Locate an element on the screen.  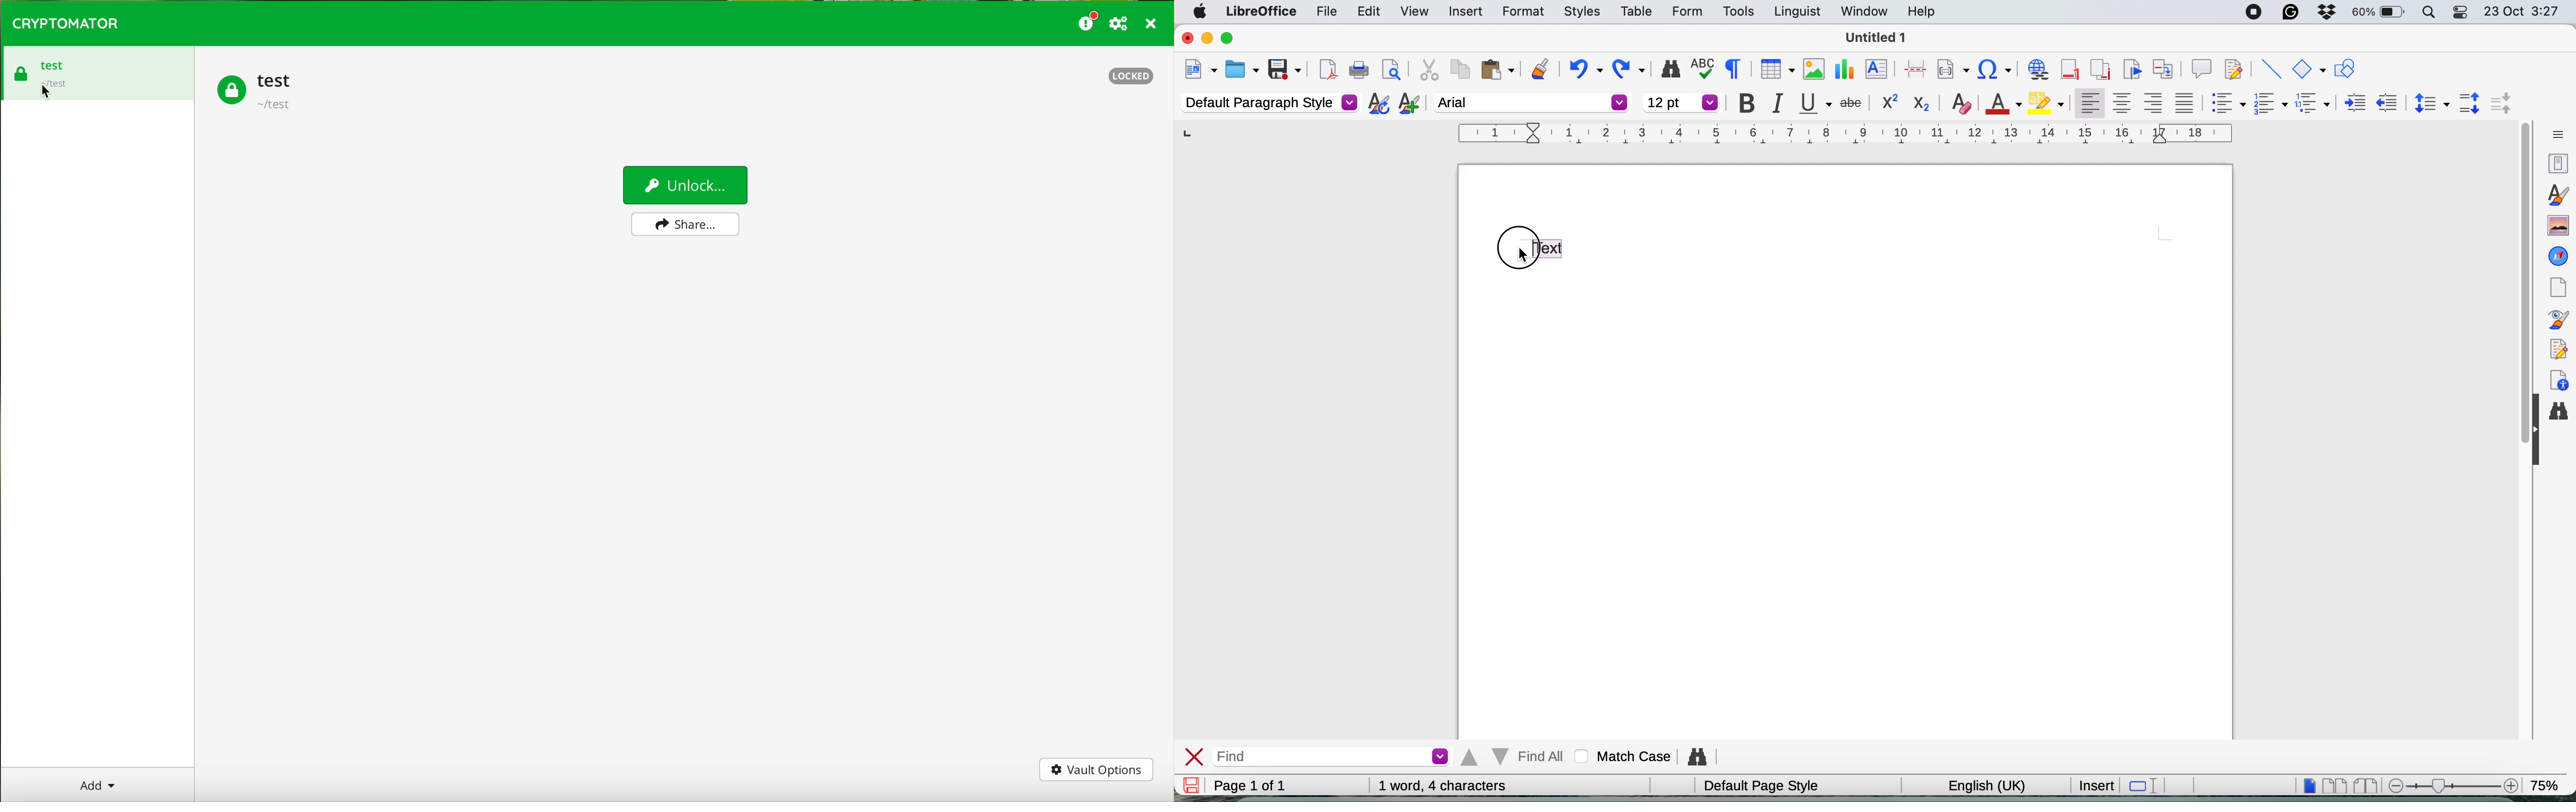
clear direct formatting is located at coordinates (1961, 104).